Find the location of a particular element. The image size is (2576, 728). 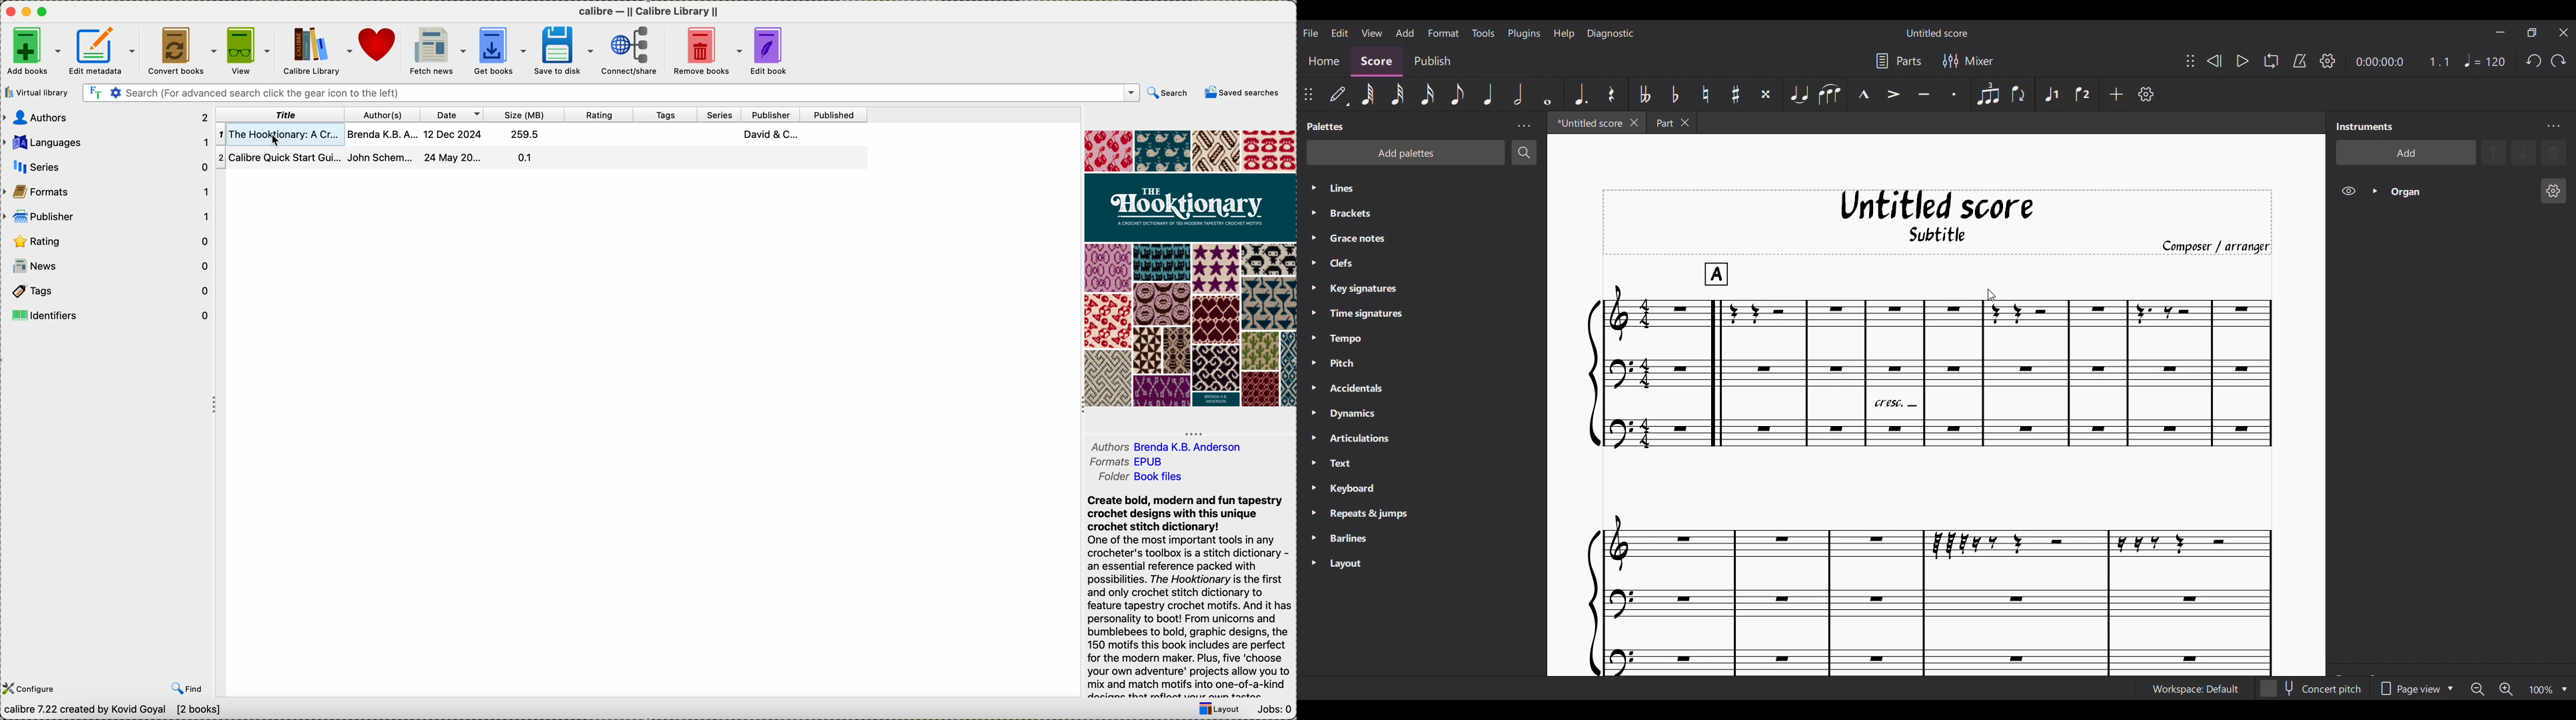

Panel title is located at coordinates (2365, 126).